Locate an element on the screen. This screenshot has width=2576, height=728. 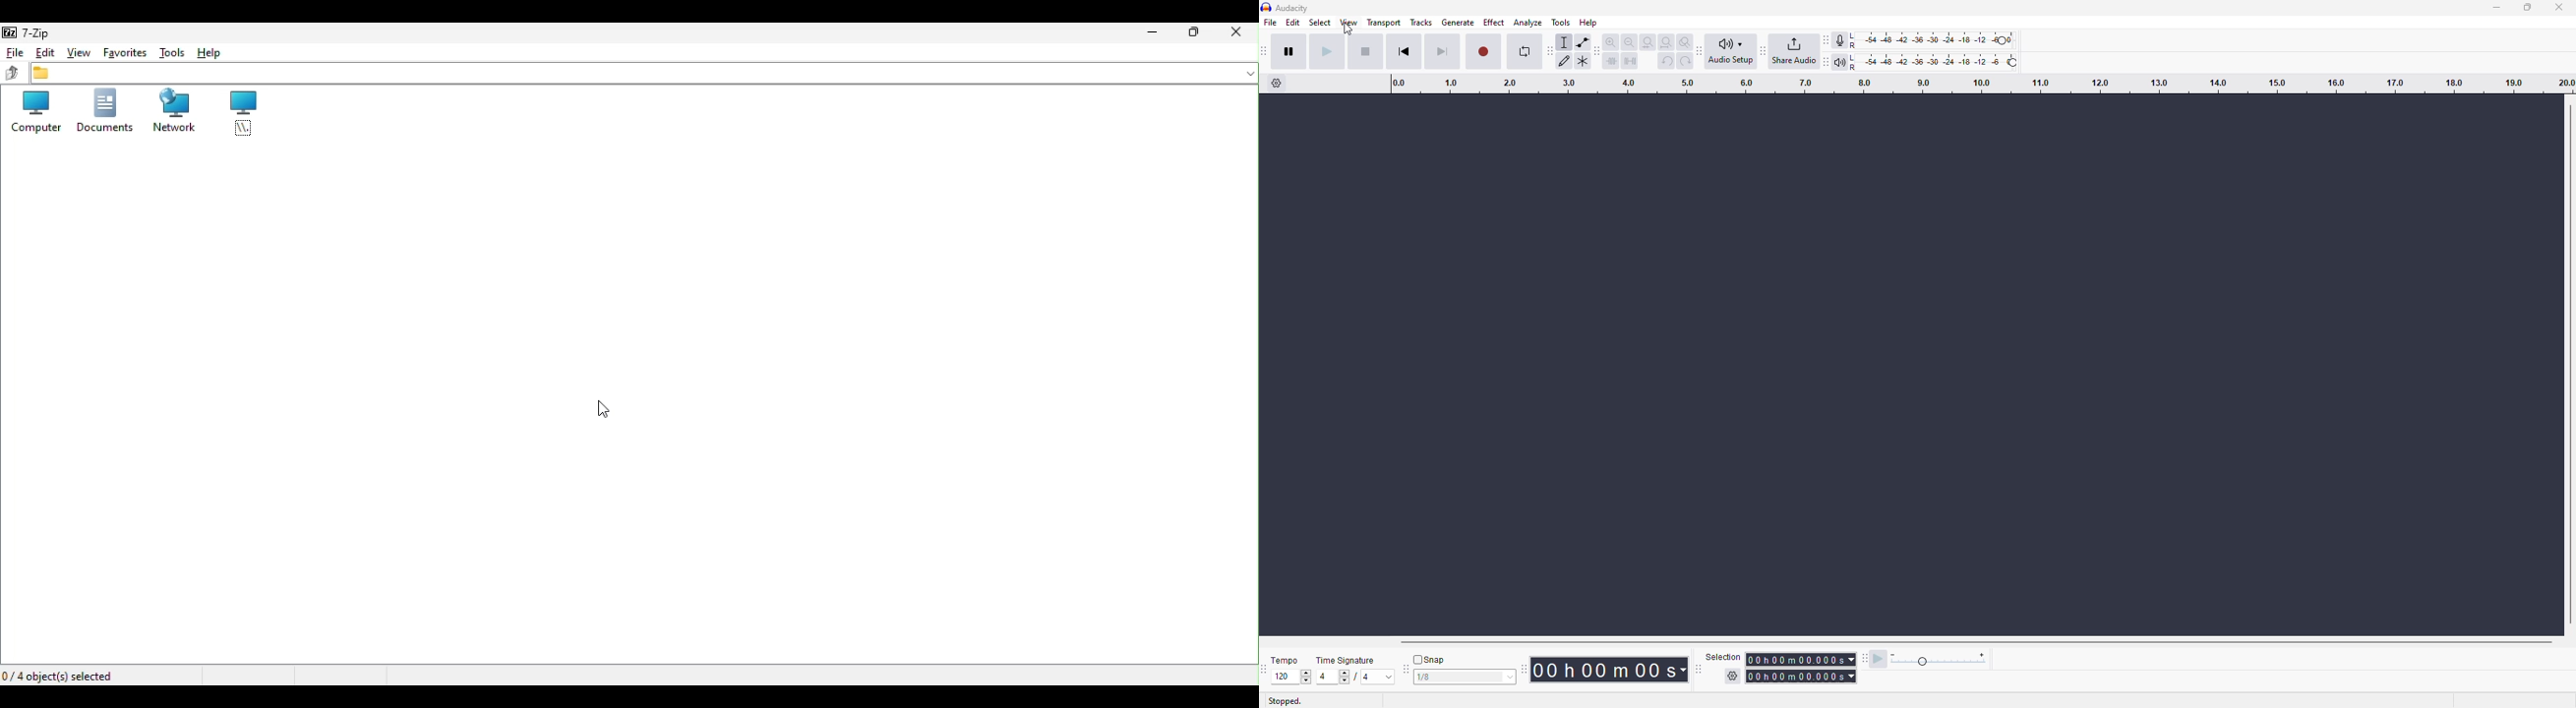
minimize is located at coordinates (1156, 31).